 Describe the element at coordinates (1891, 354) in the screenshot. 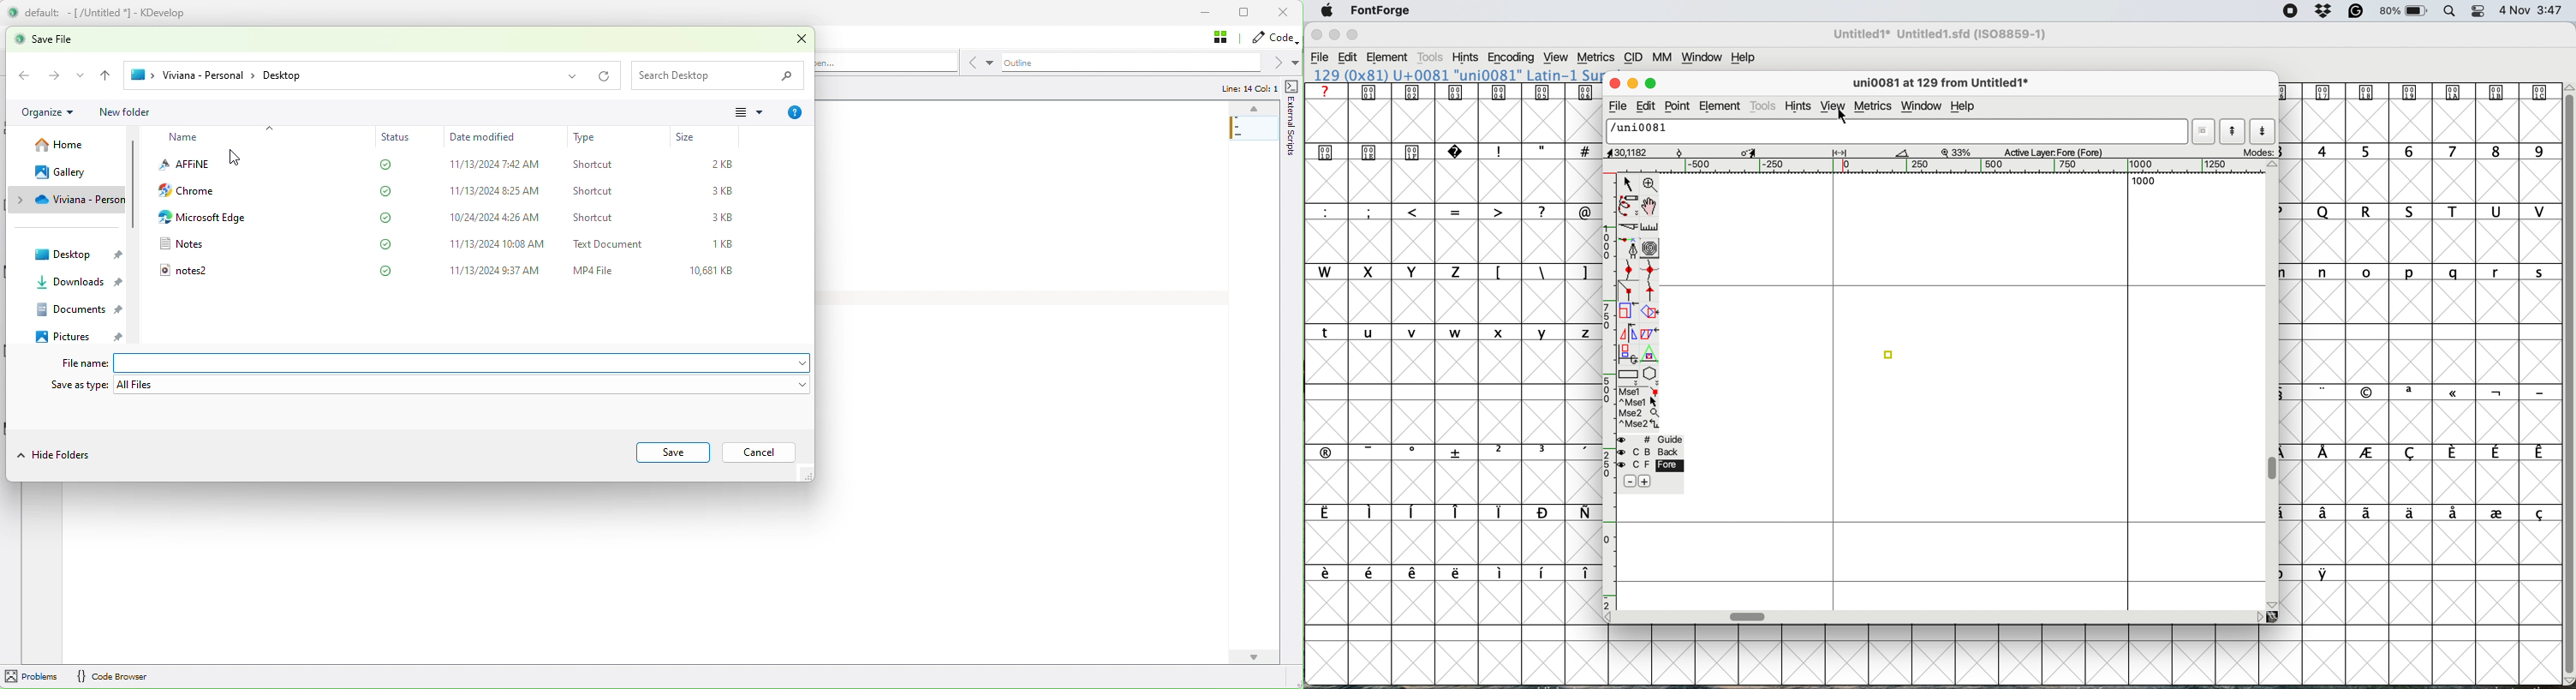

I see `connector point` at that location.